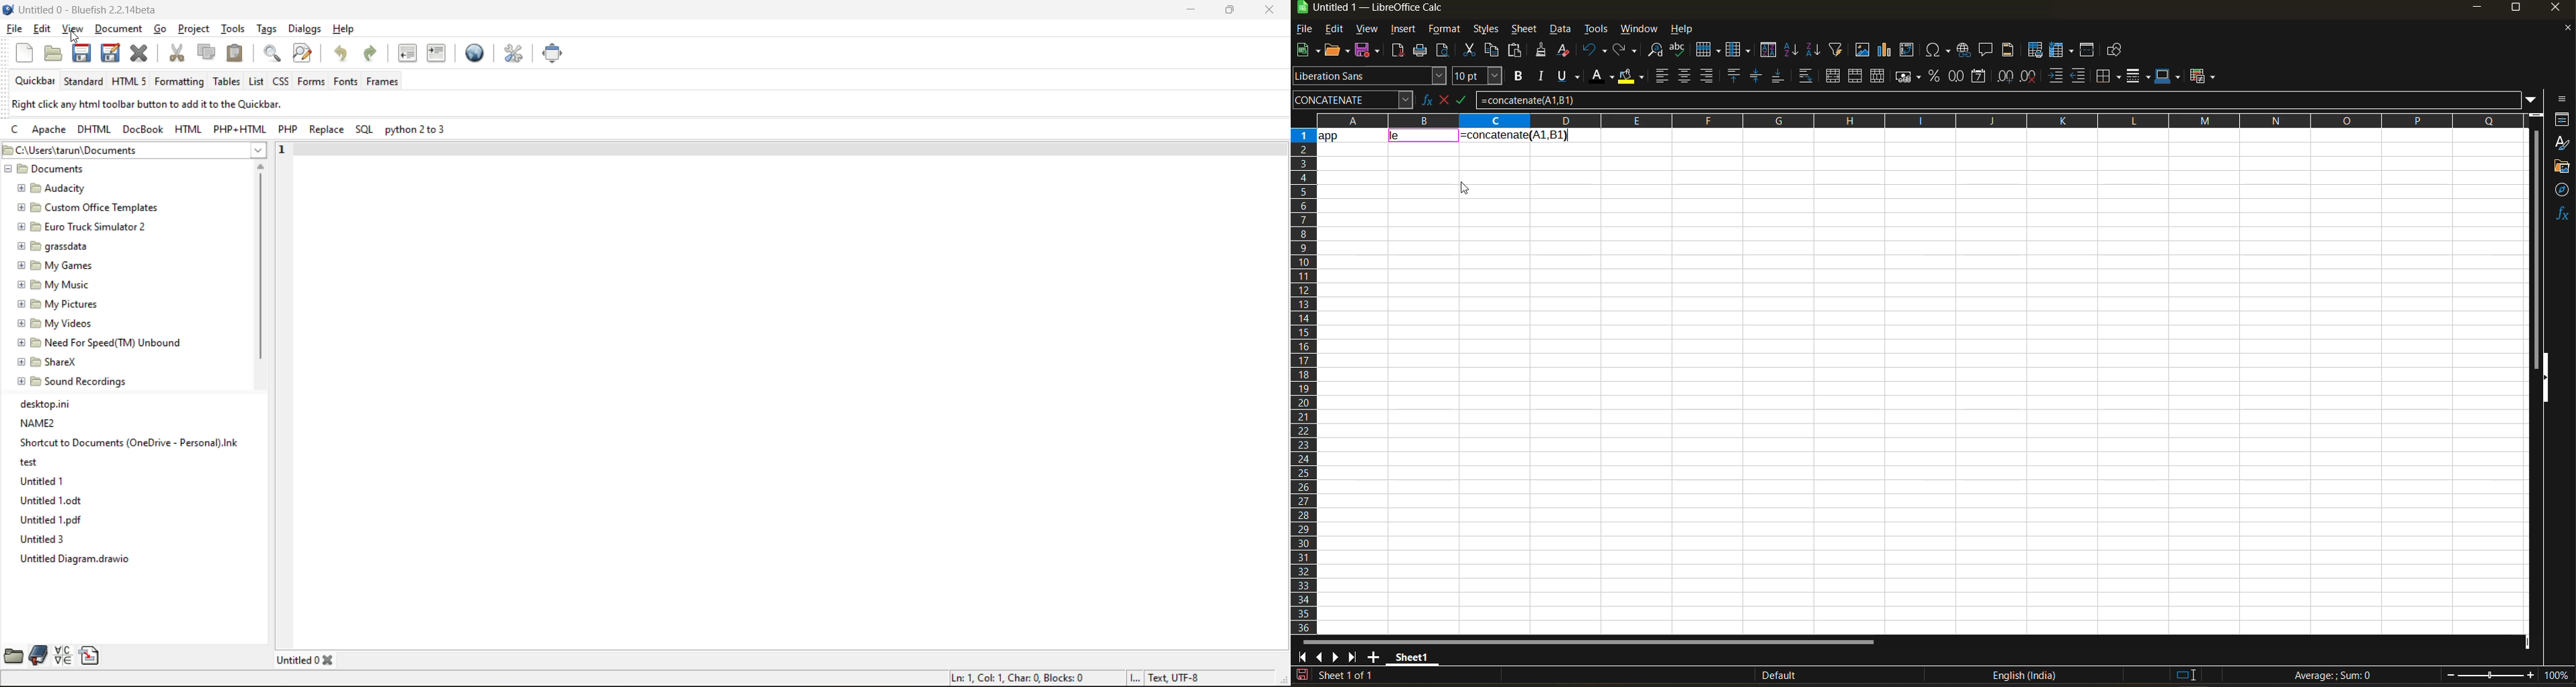 The width and height of the screenshot is (2576, 700). Describe the element at coordinates (1596, 31) in the screenshot. I see `tools` at that location.